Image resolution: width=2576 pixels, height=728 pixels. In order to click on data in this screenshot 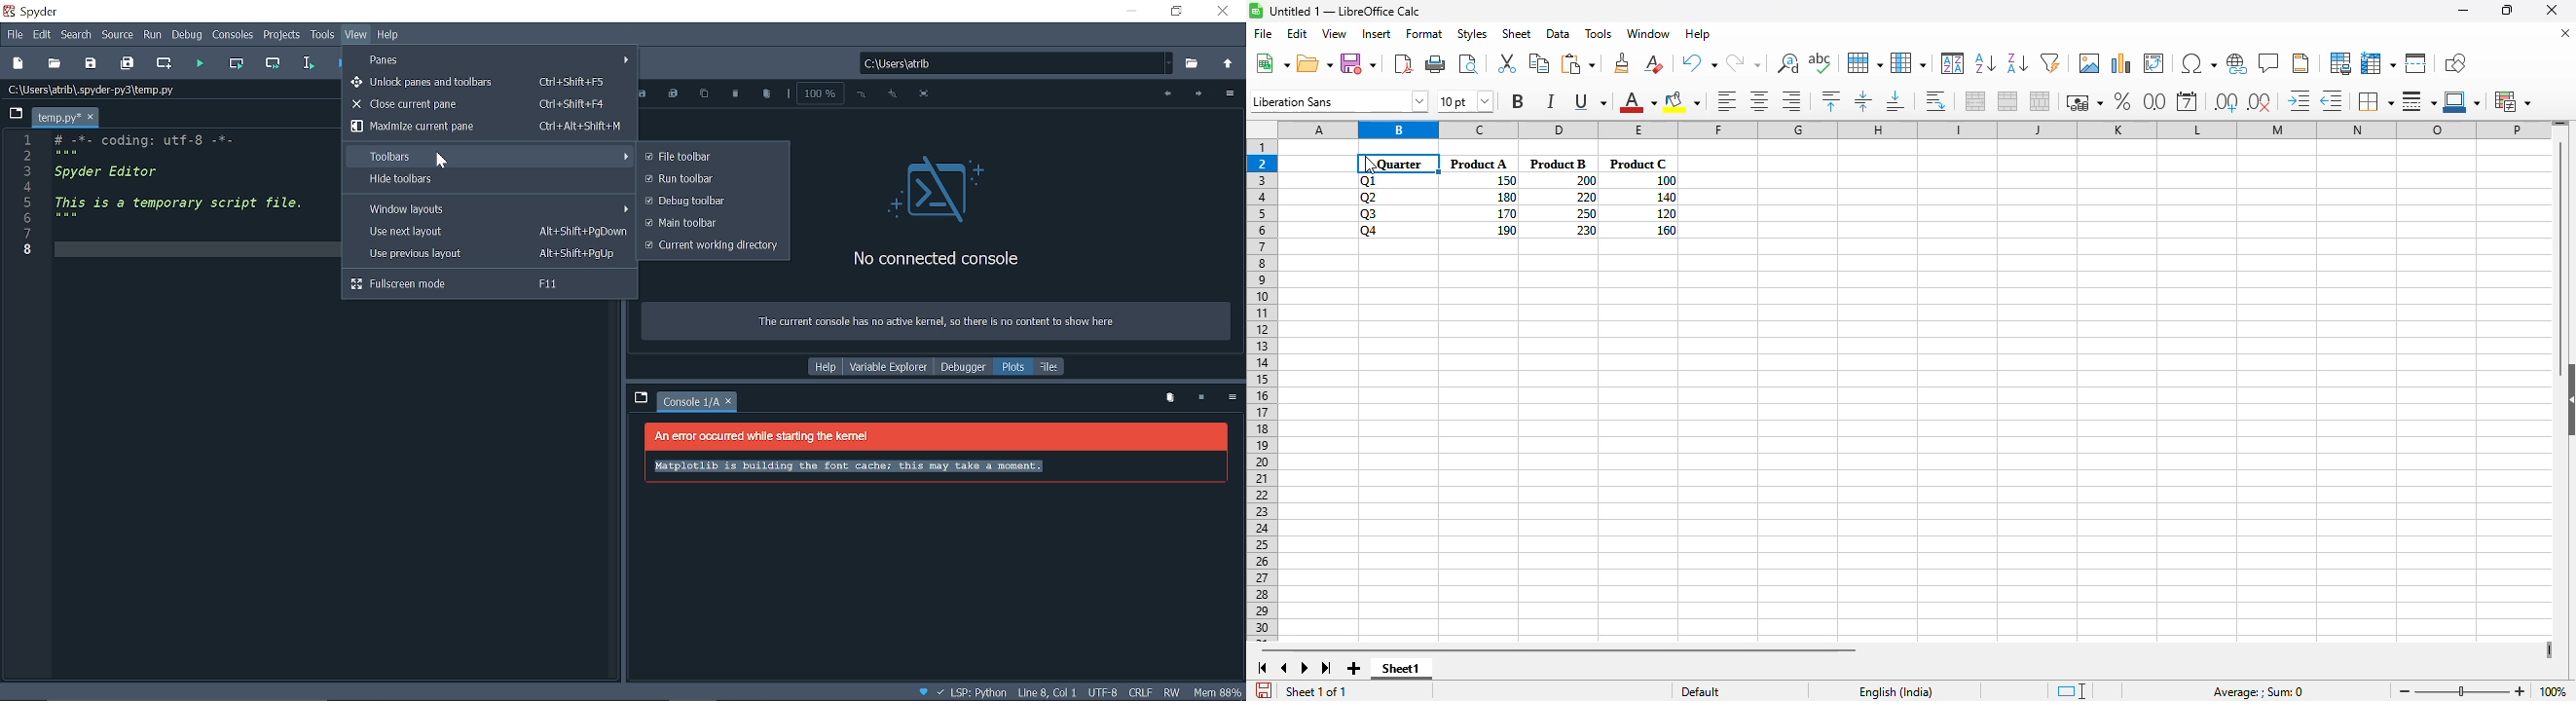, I will do `click(1558, 33)`.